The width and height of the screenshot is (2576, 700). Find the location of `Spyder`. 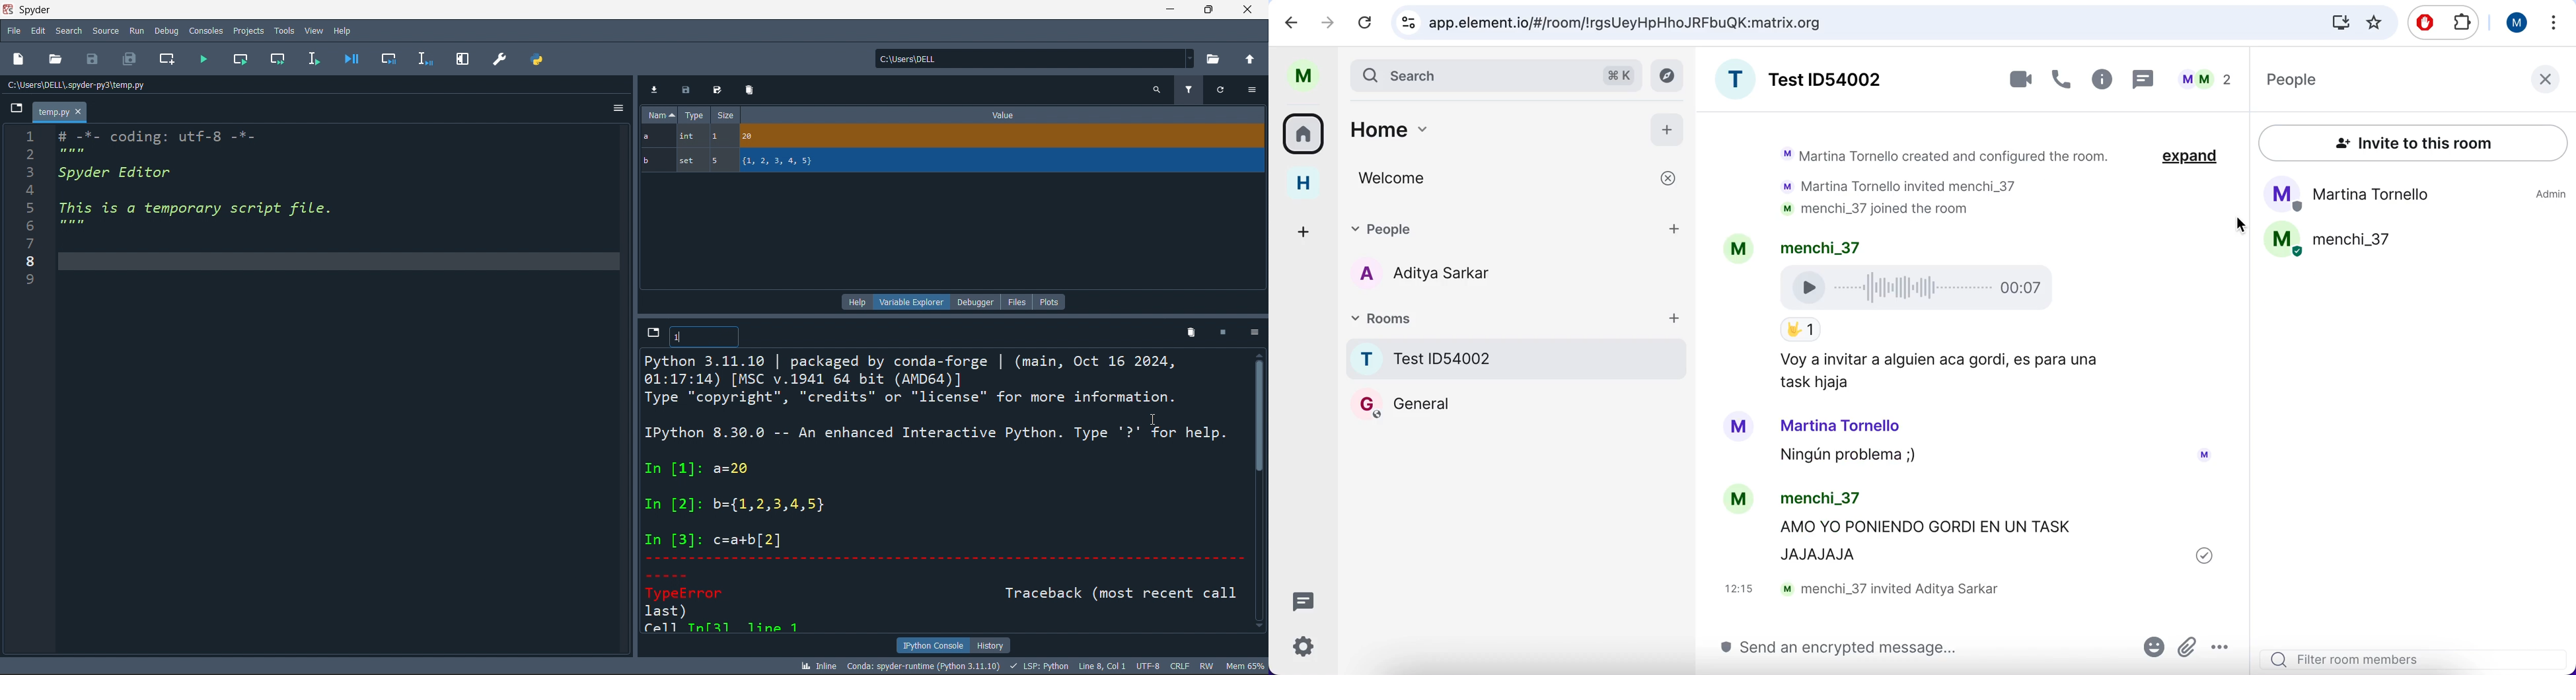

Spyder is located at coordinates (72, 10).